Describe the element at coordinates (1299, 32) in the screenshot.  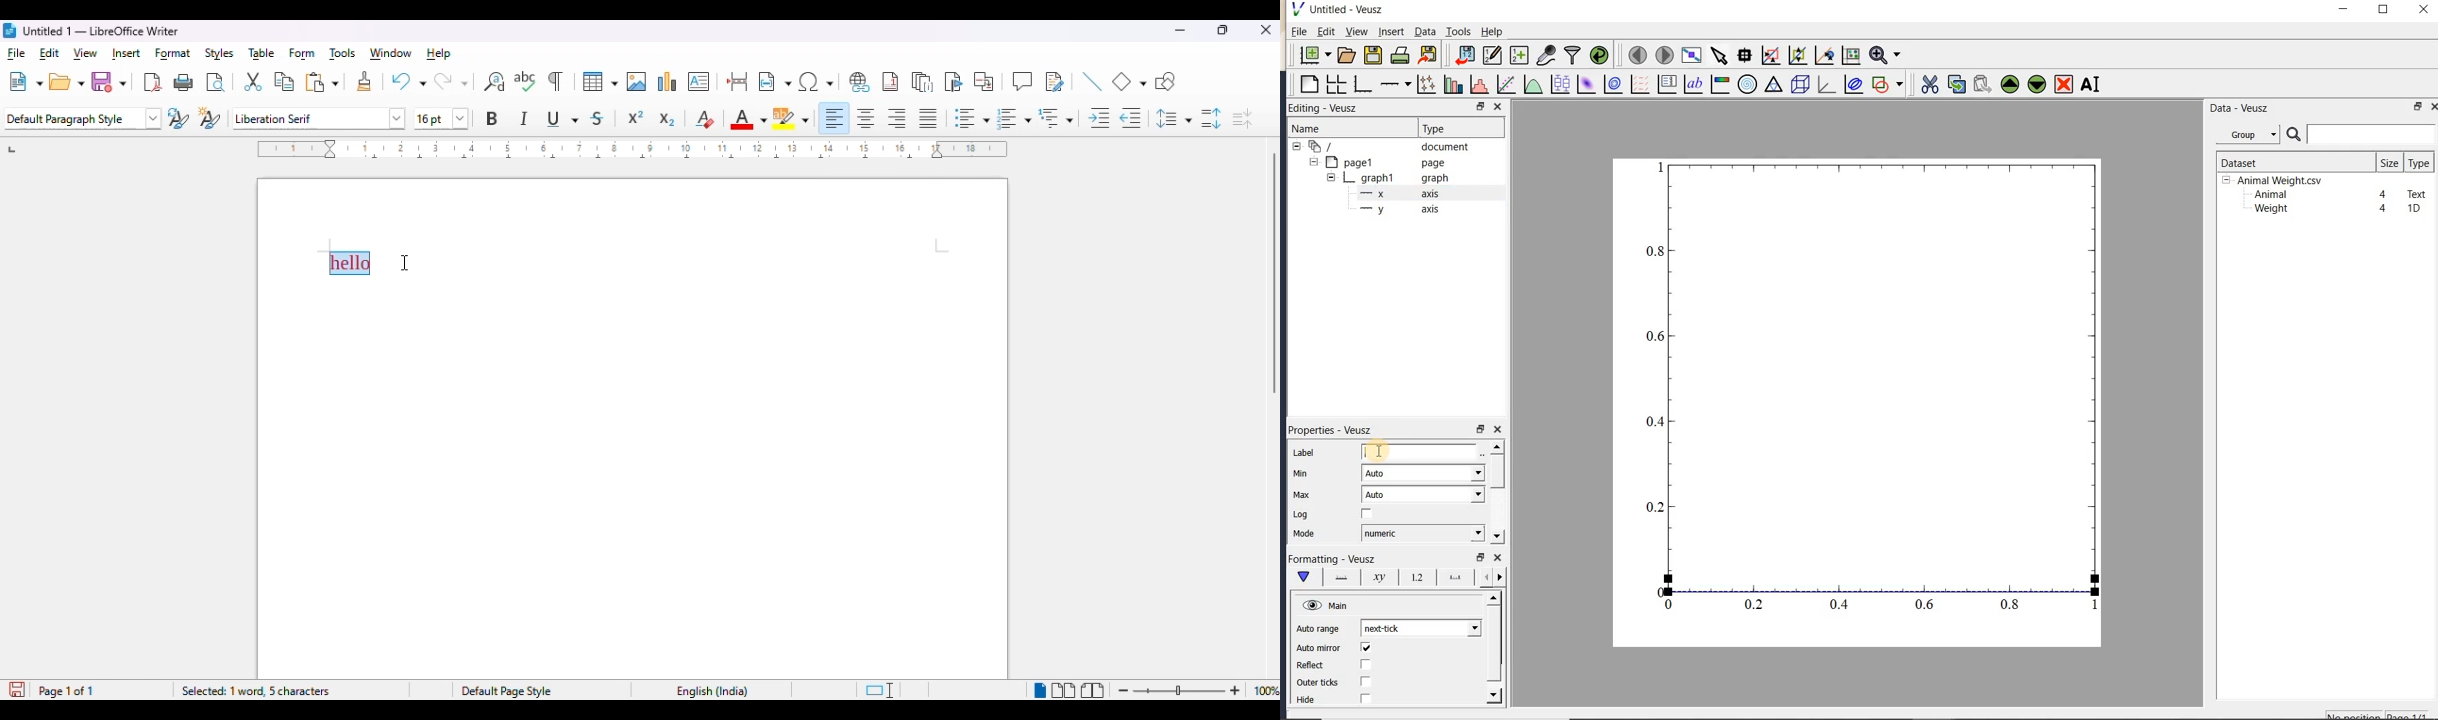
I see `File` at that location.